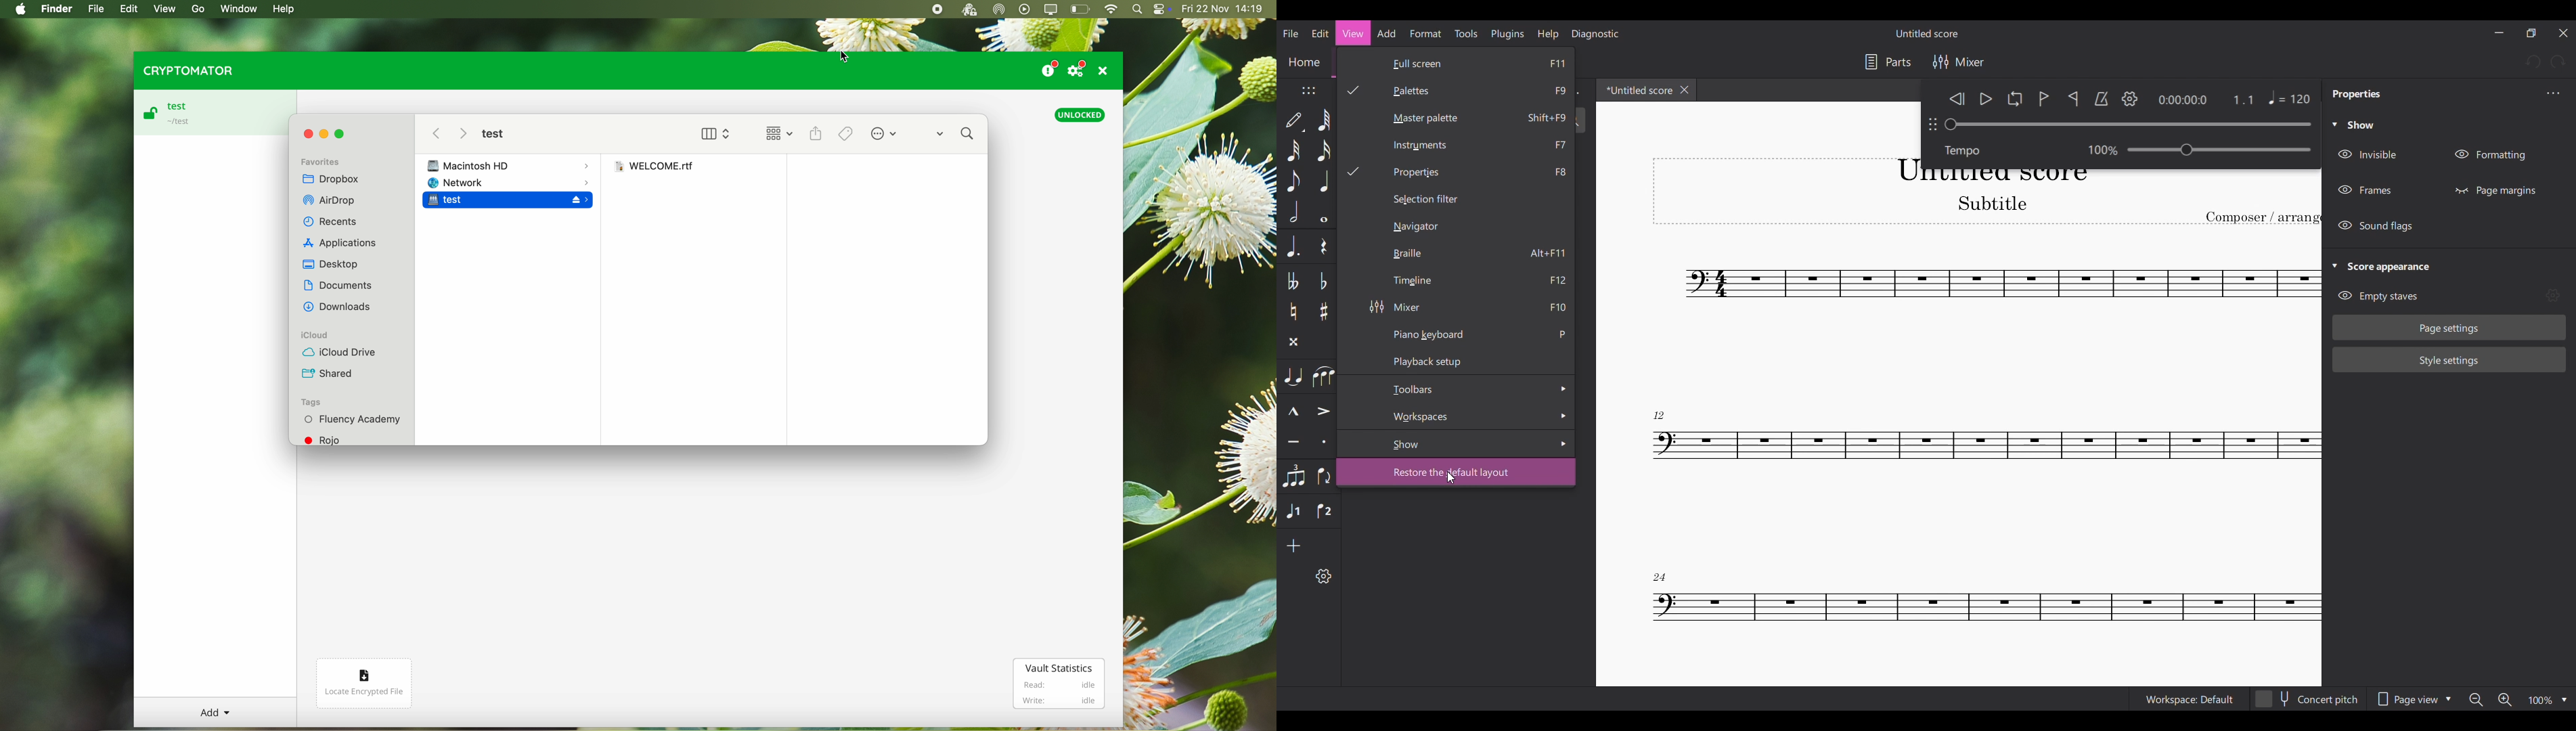 This screenshot has width=2576, height=756. I want to click on Frames, so click(2366, 190).